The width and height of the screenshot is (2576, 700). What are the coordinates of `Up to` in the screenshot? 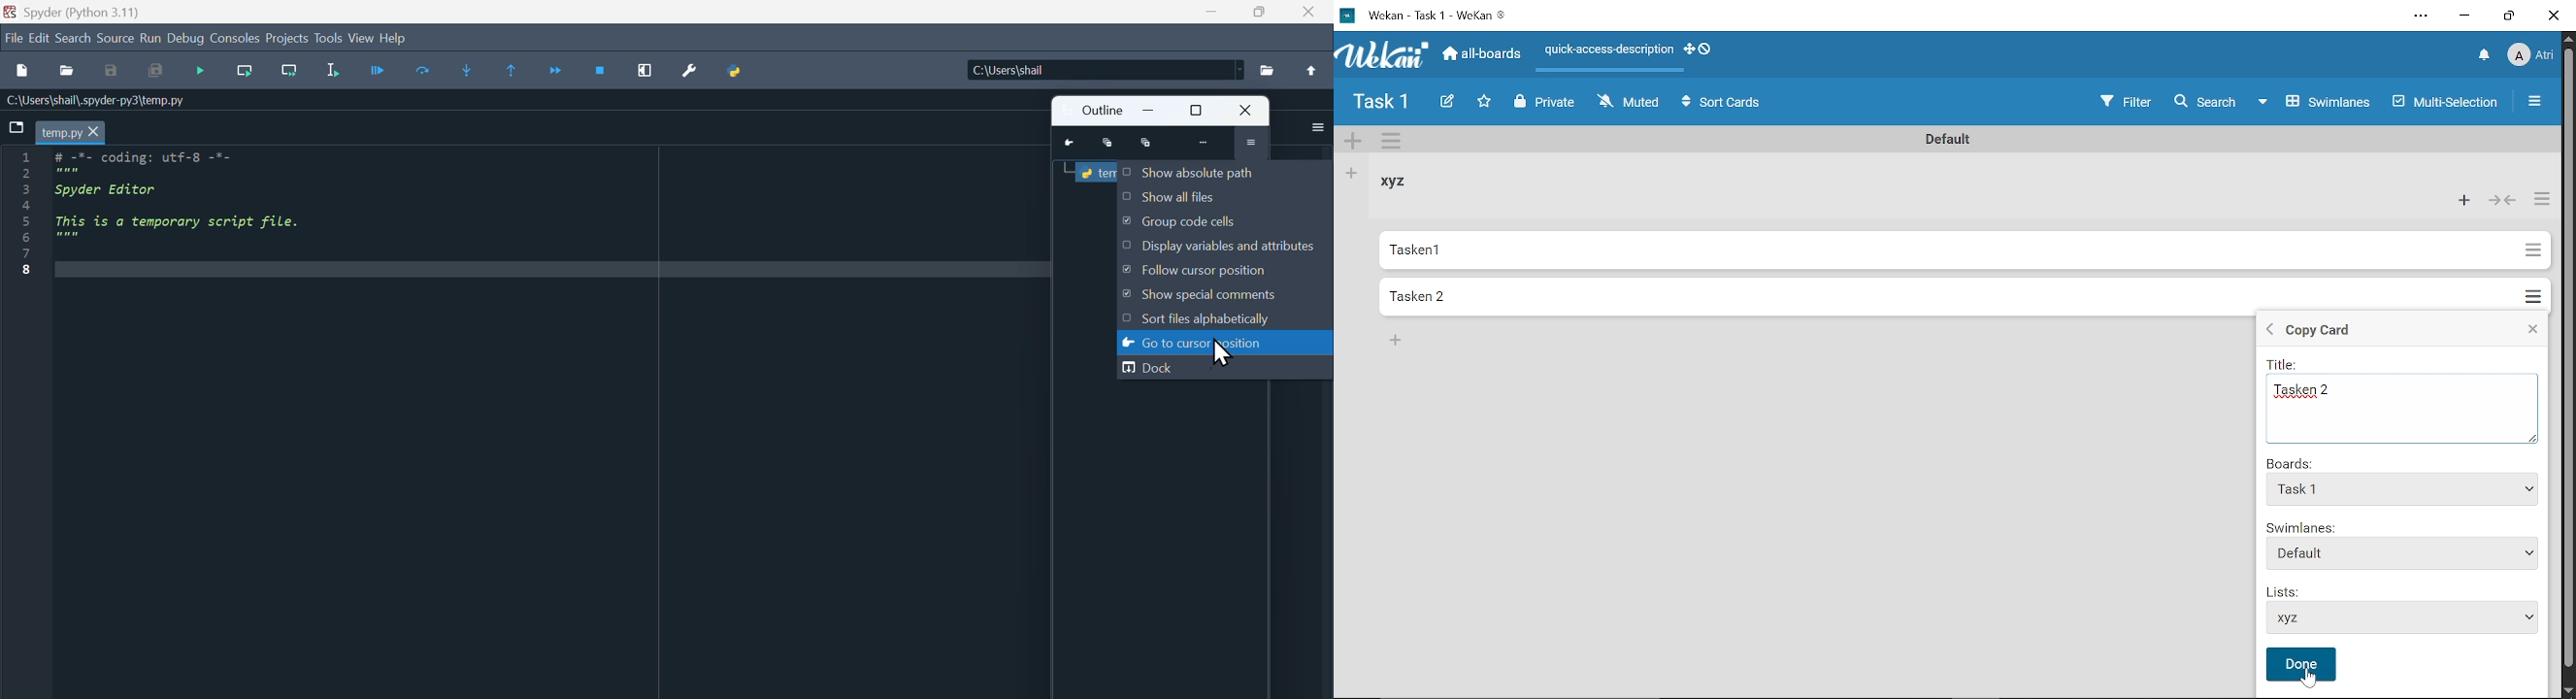 It's located at (1312, 69).